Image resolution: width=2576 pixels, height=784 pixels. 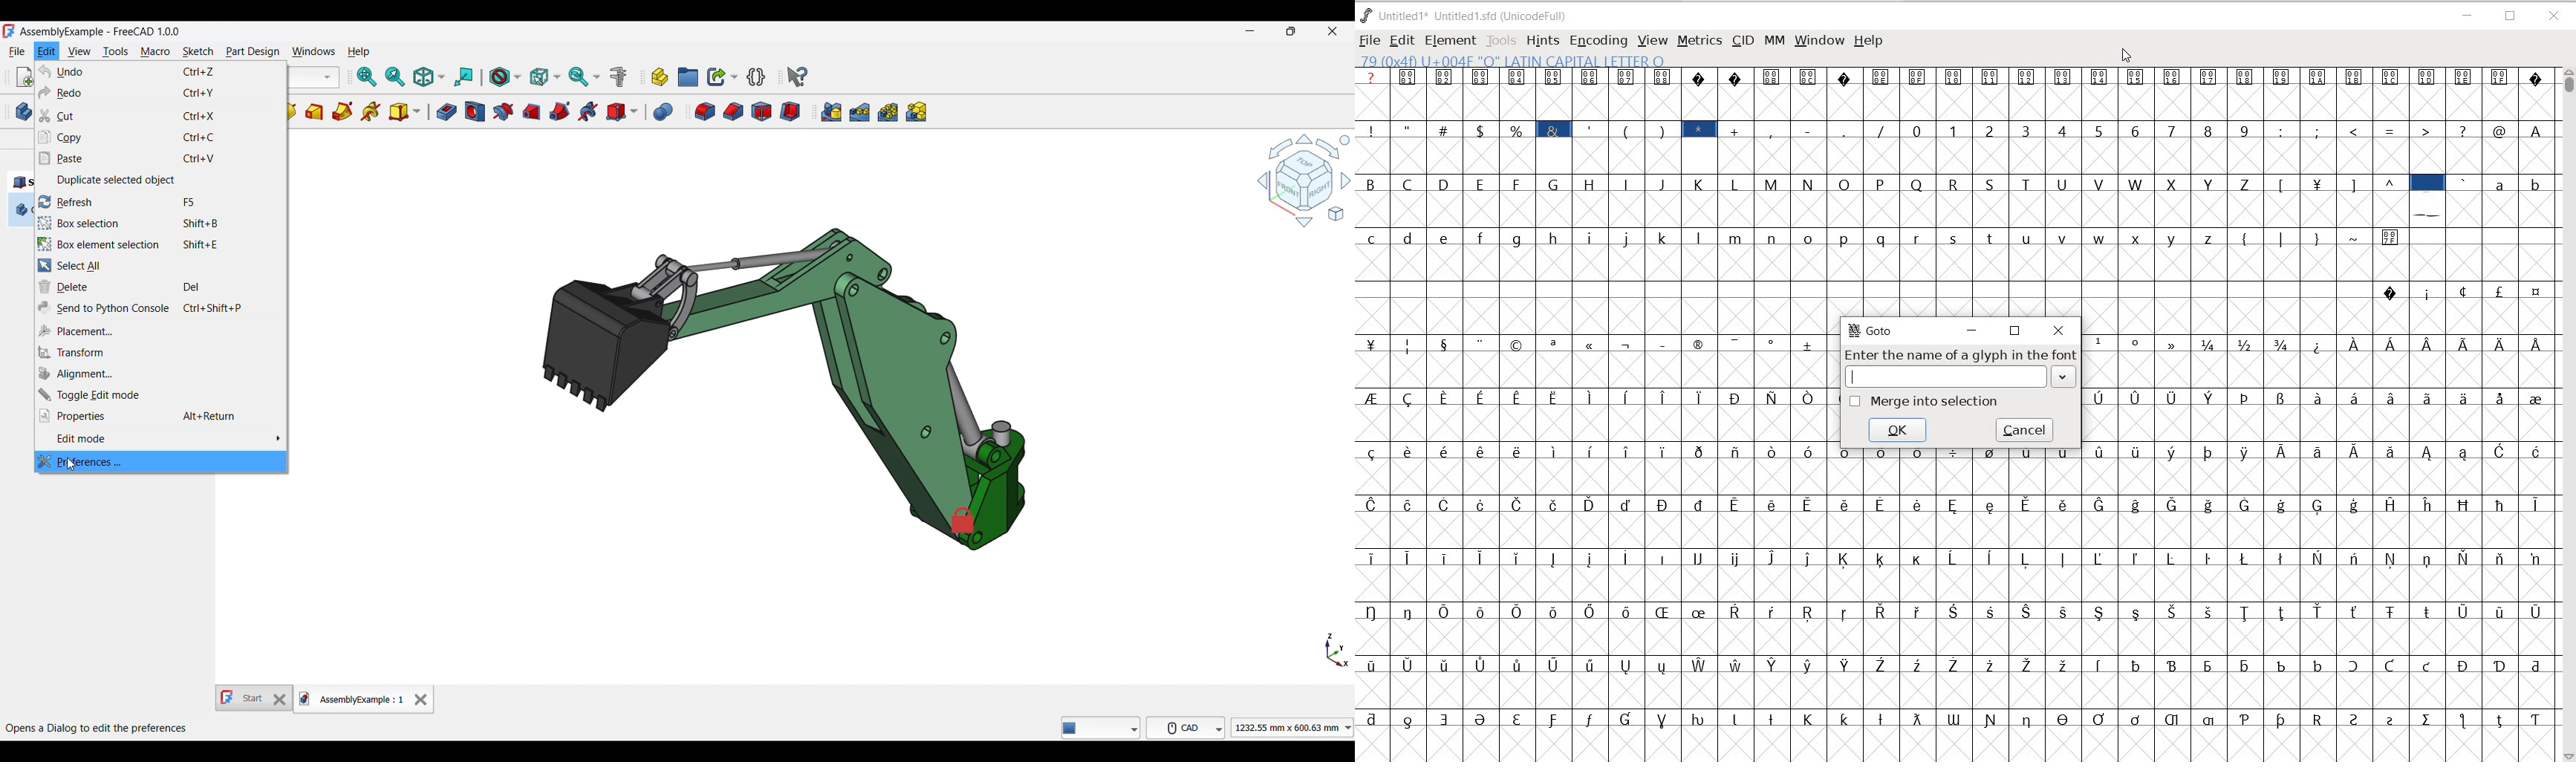 I want to click on Current image, so click(x=784, y=389).